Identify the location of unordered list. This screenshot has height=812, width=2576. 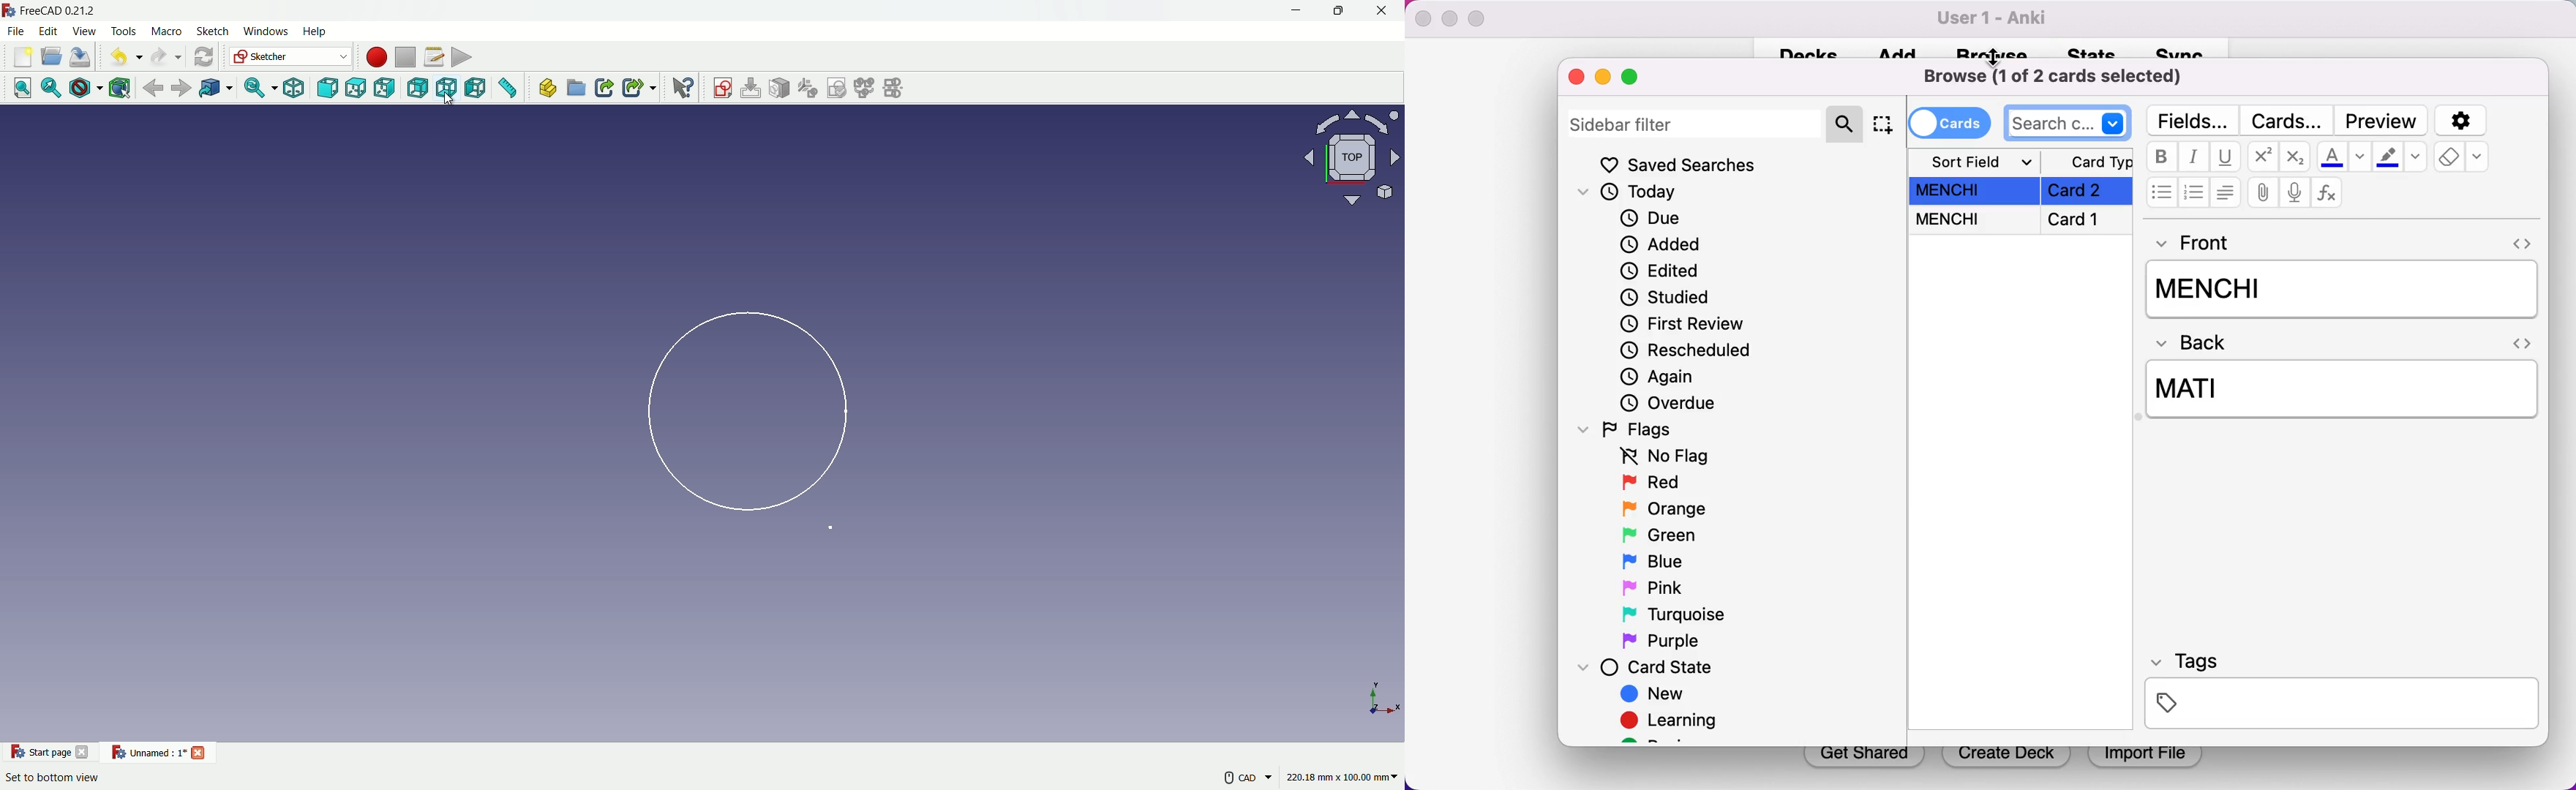
(2160, 194).